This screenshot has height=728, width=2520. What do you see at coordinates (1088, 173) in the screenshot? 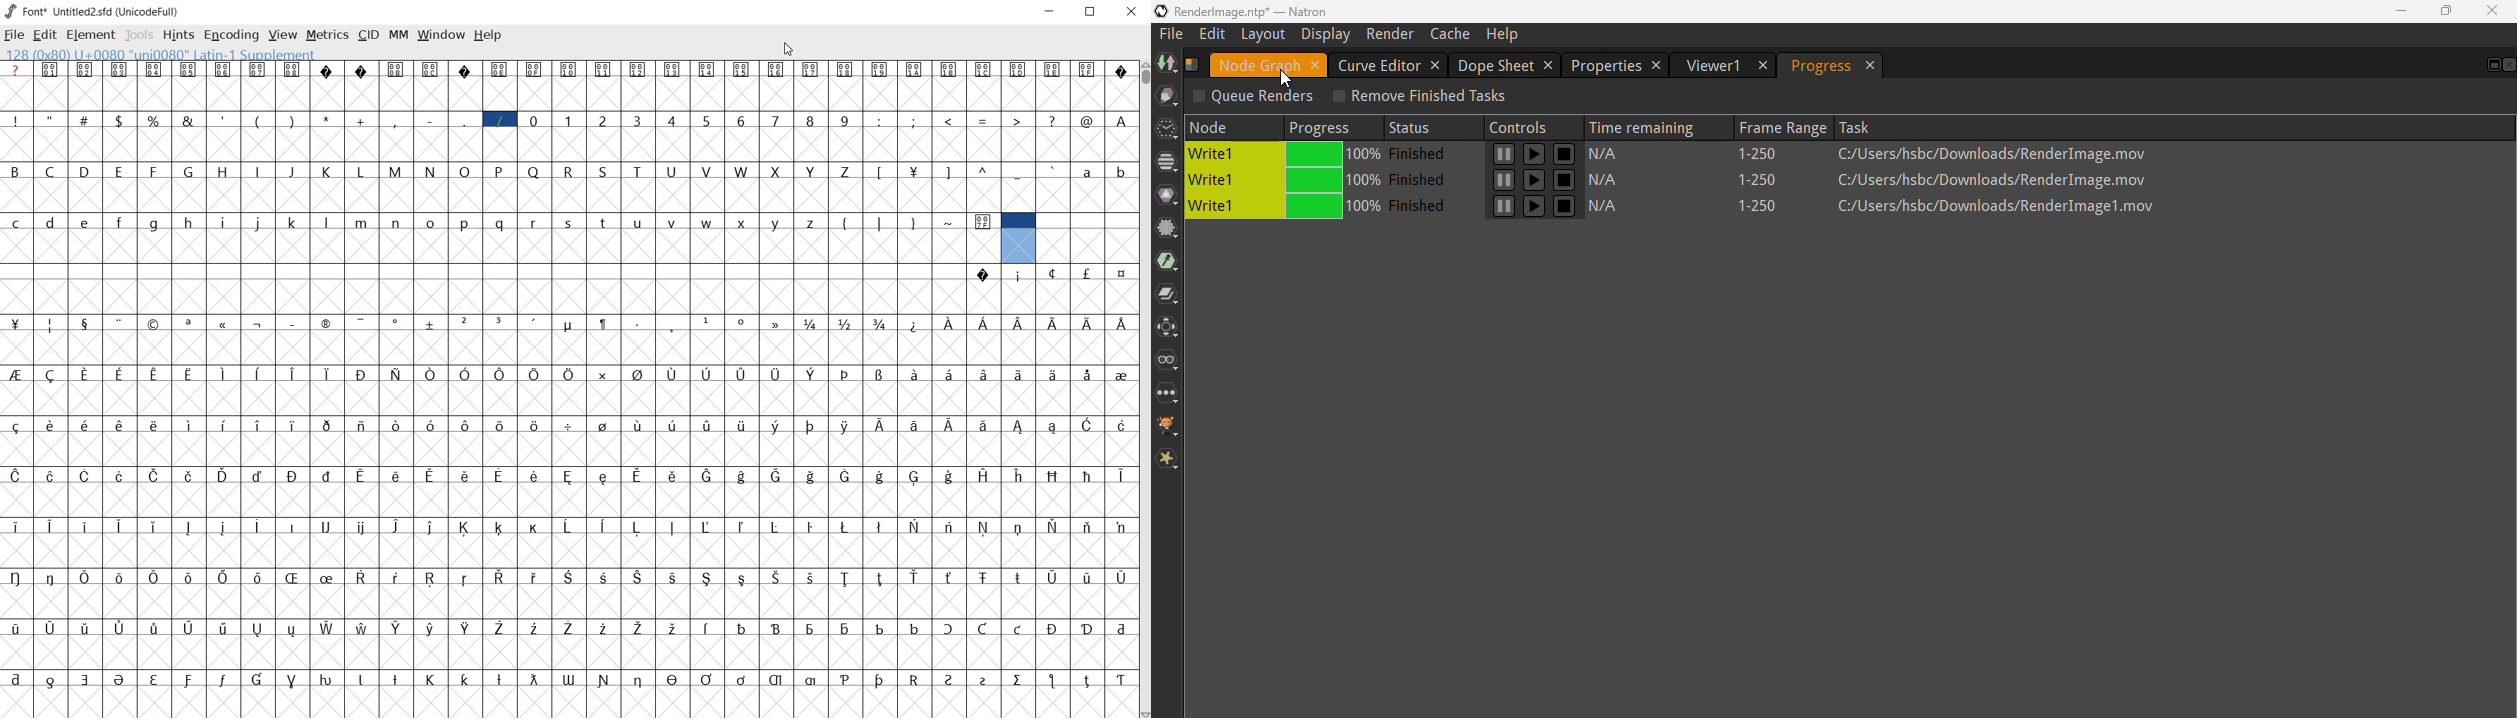
I see `a` at bounding box center [1088, 173].